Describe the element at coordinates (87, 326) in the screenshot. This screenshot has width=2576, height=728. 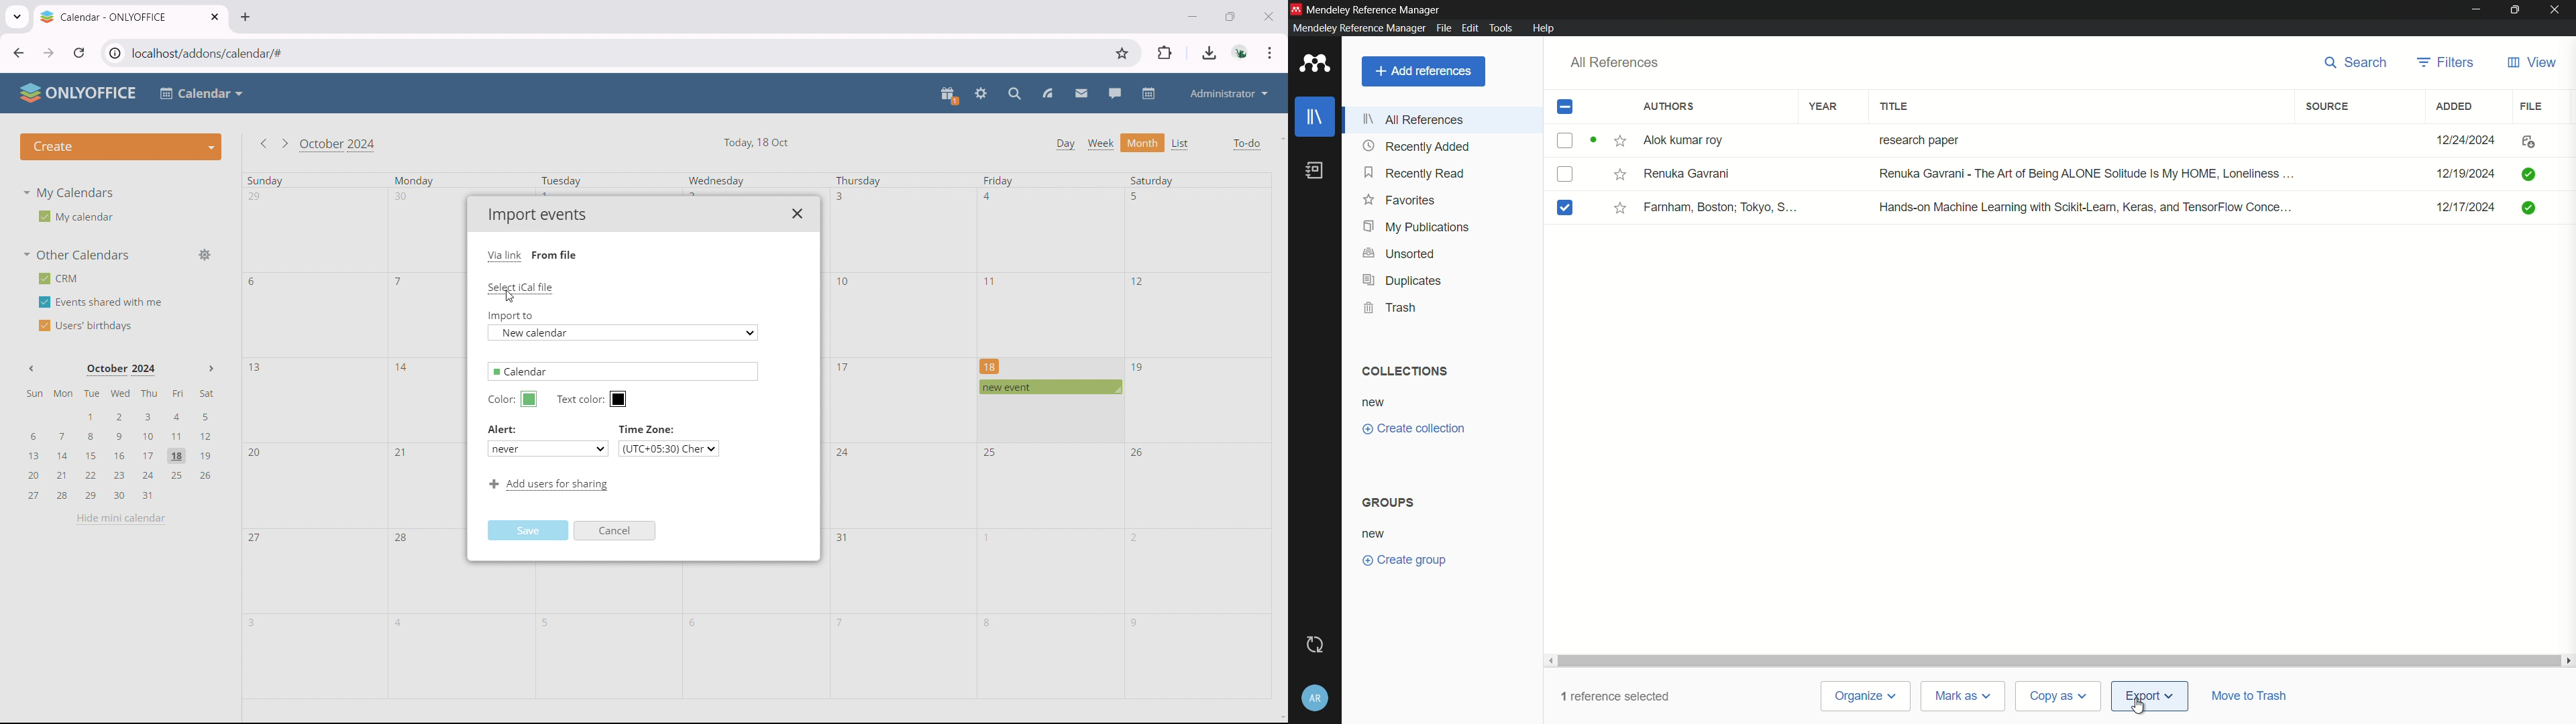
I see `users' birthdays` at that location.